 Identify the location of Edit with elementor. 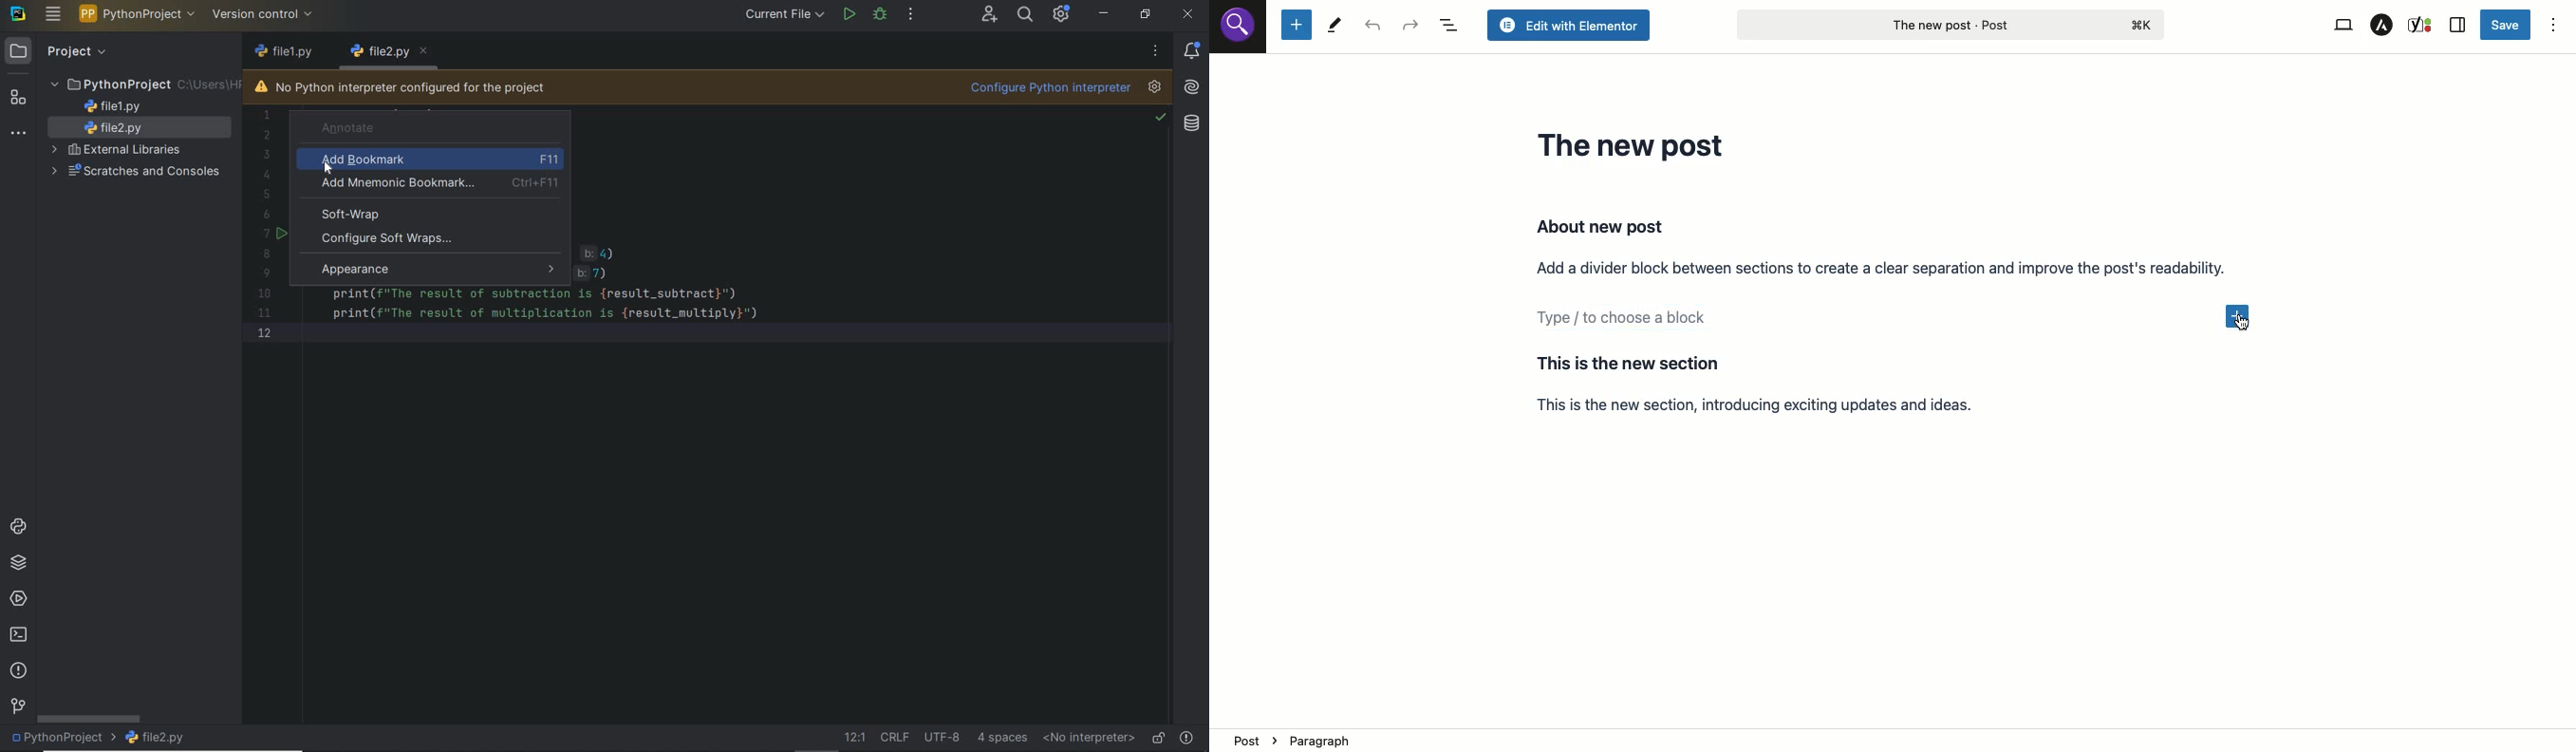
(1567, 26).